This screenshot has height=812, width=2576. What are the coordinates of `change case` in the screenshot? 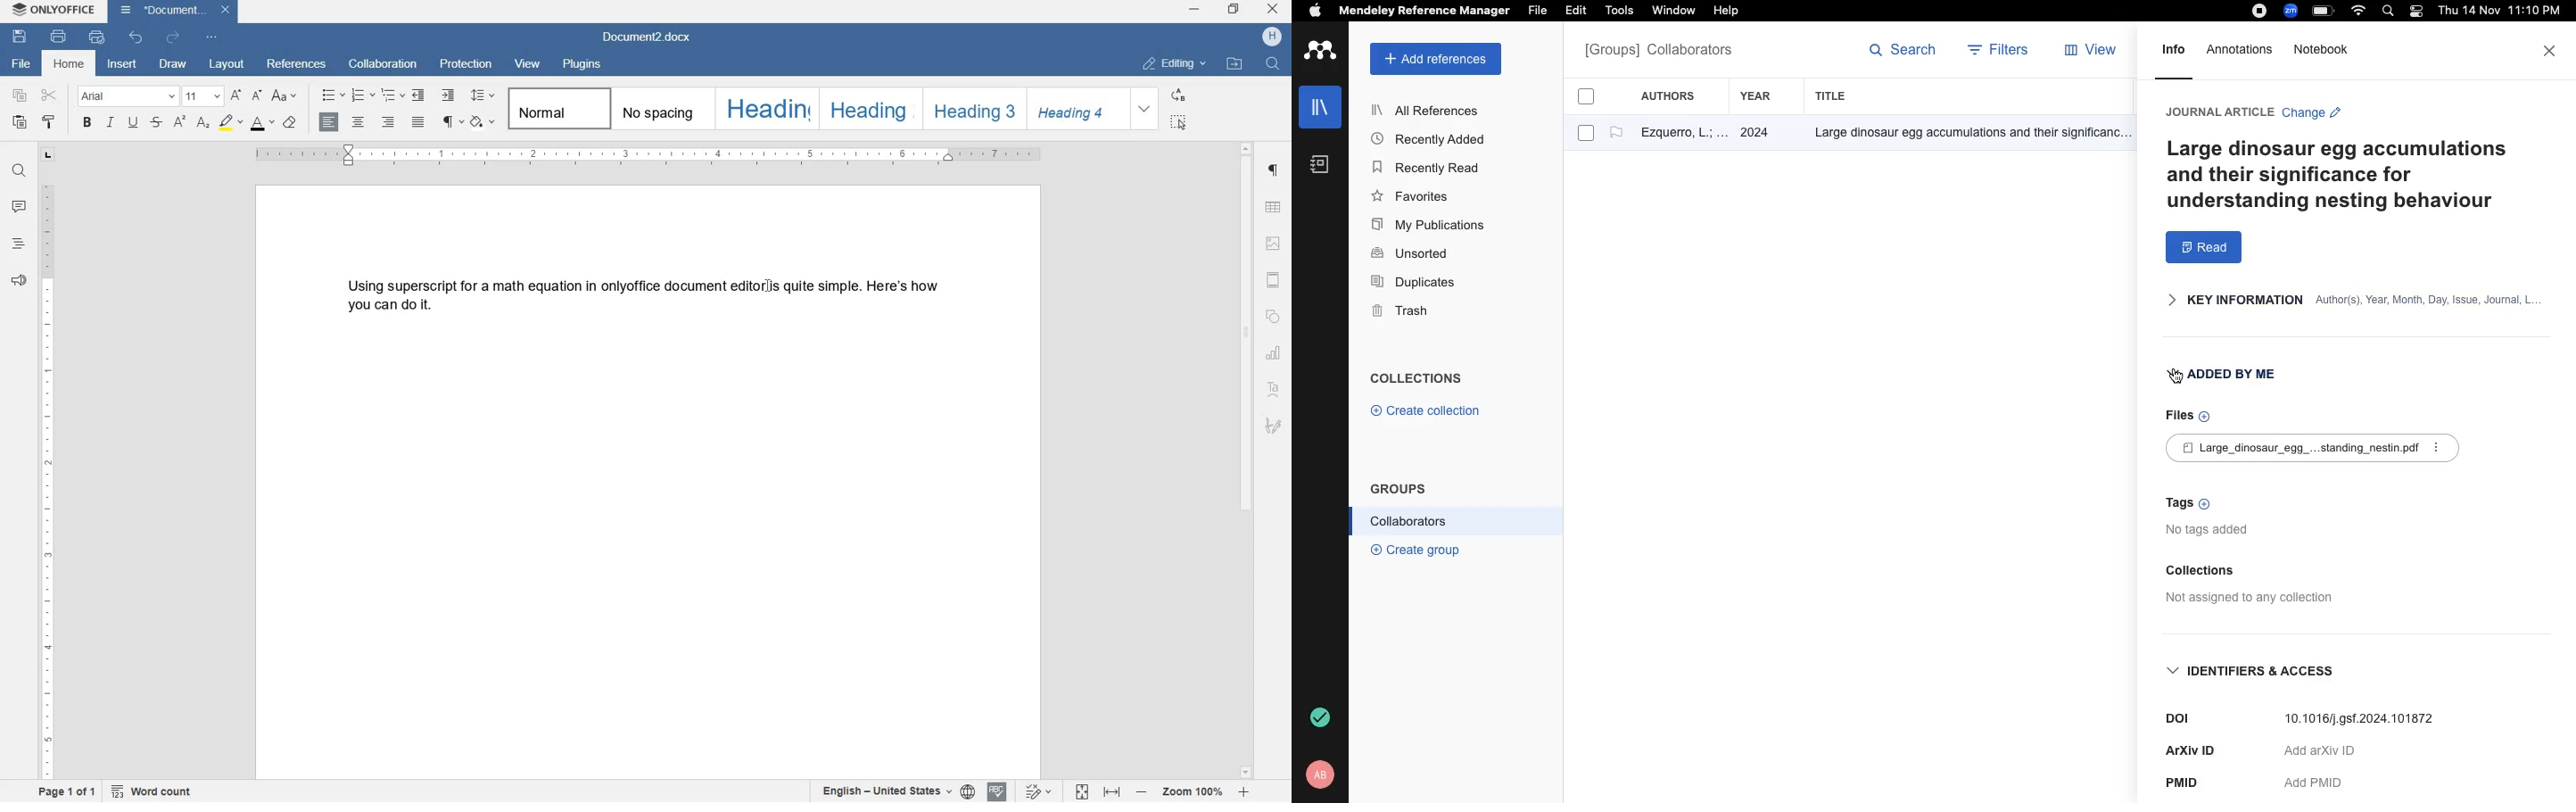 It's located at (286, 96).